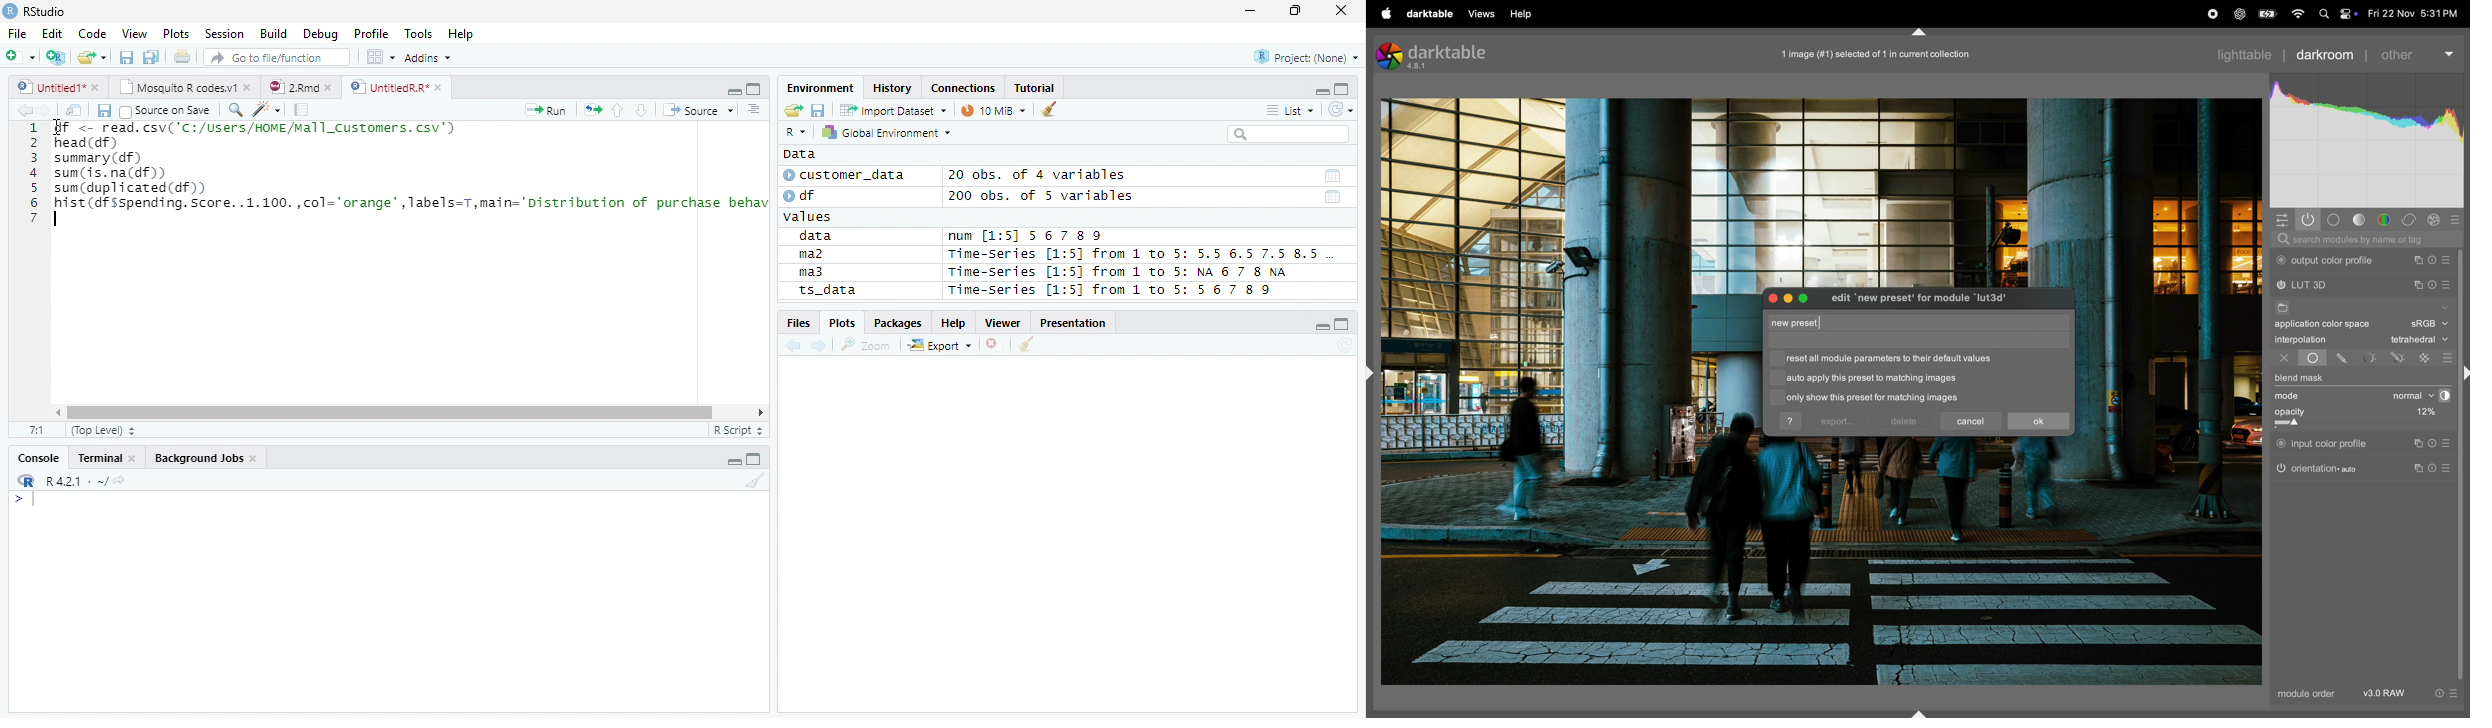 Image resolution: width=2492 pixels, height=728 pixels. Describe the element at coordinates (223, 33) in the screenshot. I see `Session` at that location.